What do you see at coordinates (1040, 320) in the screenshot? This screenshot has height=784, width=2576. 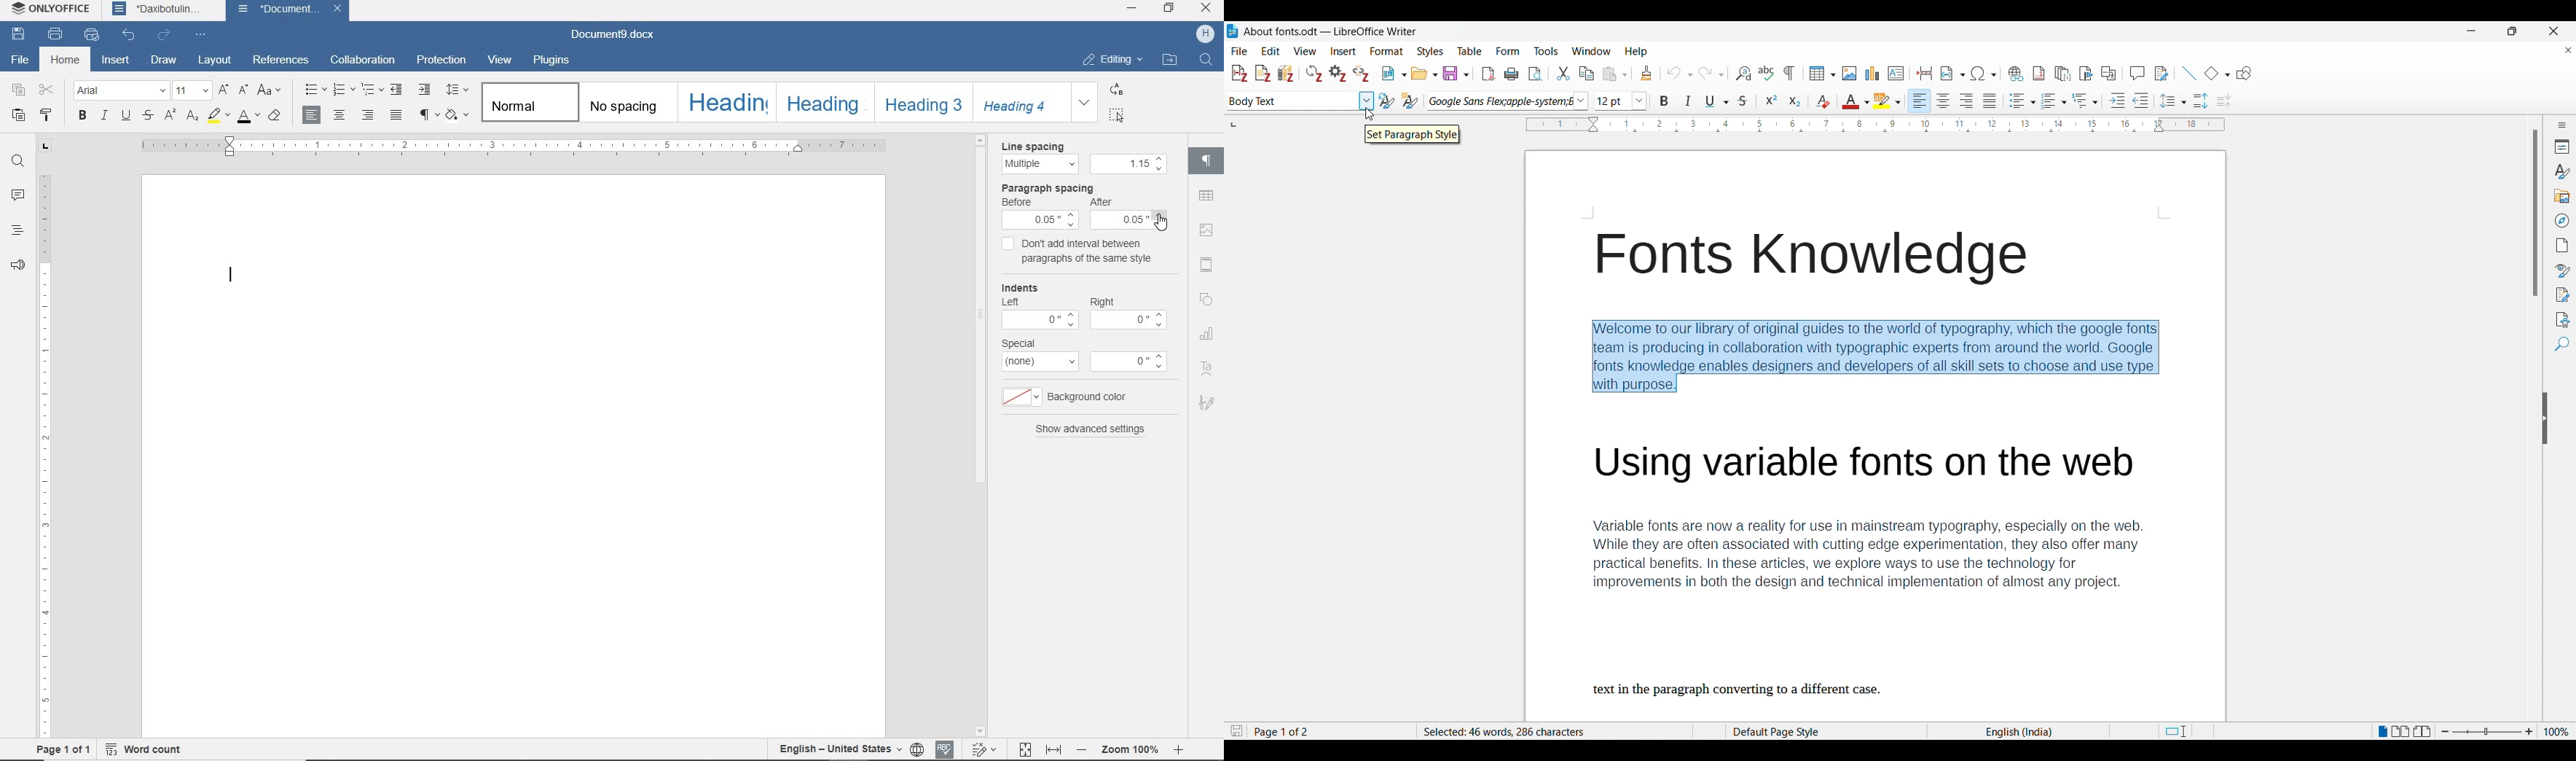 I see `value` at bounding box center [1040, 320].